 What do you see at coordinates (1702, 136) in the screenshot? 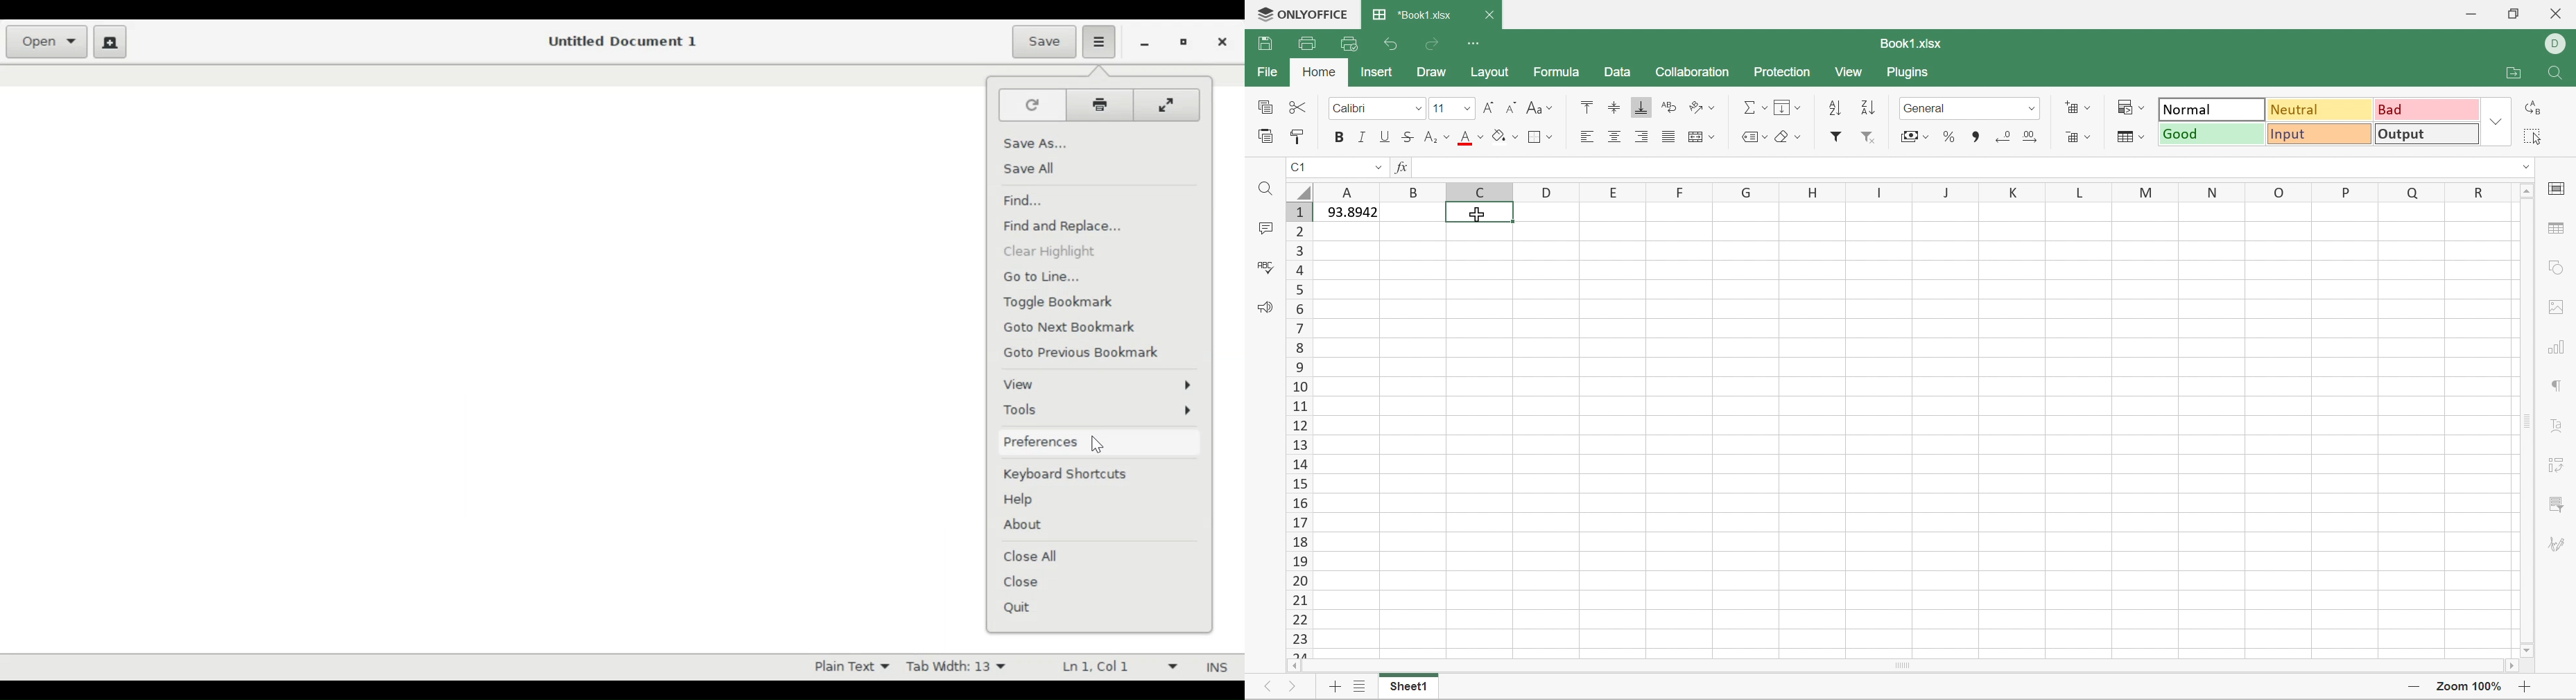
I see `Merge and center` at bounding box center [1702, 136].